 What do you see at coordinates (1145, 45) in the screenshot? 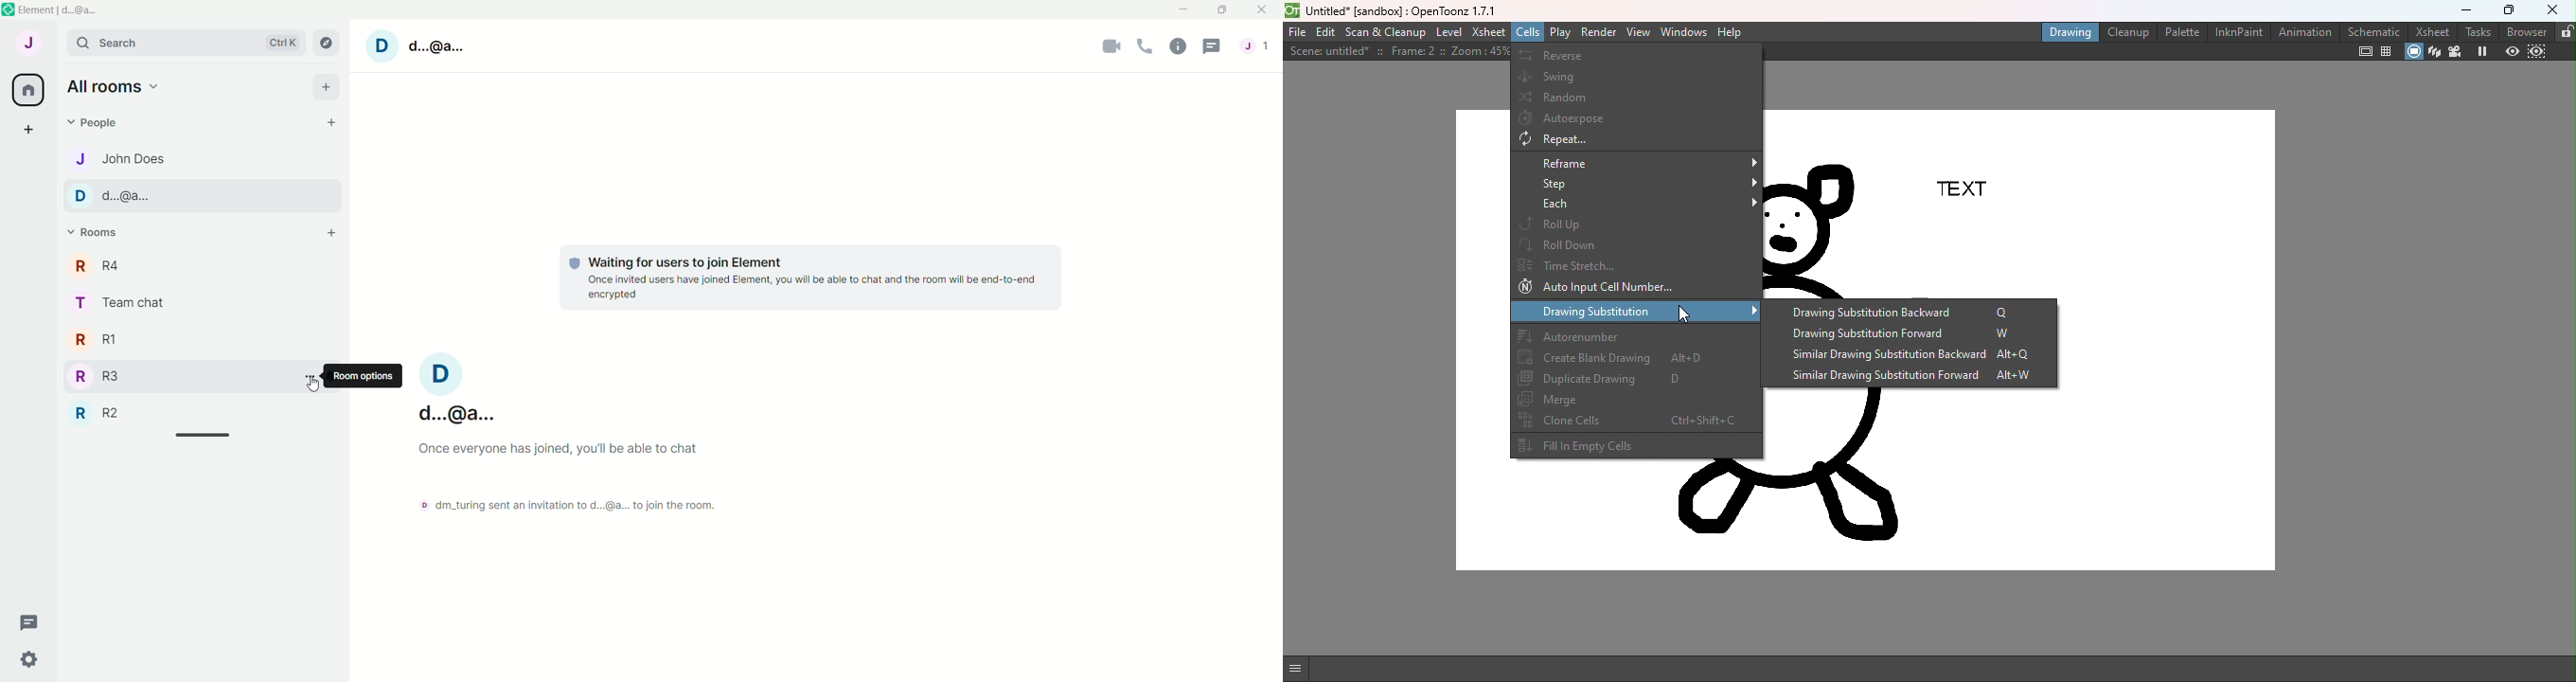
I see `voice call` at bounding box center [1145, 45].